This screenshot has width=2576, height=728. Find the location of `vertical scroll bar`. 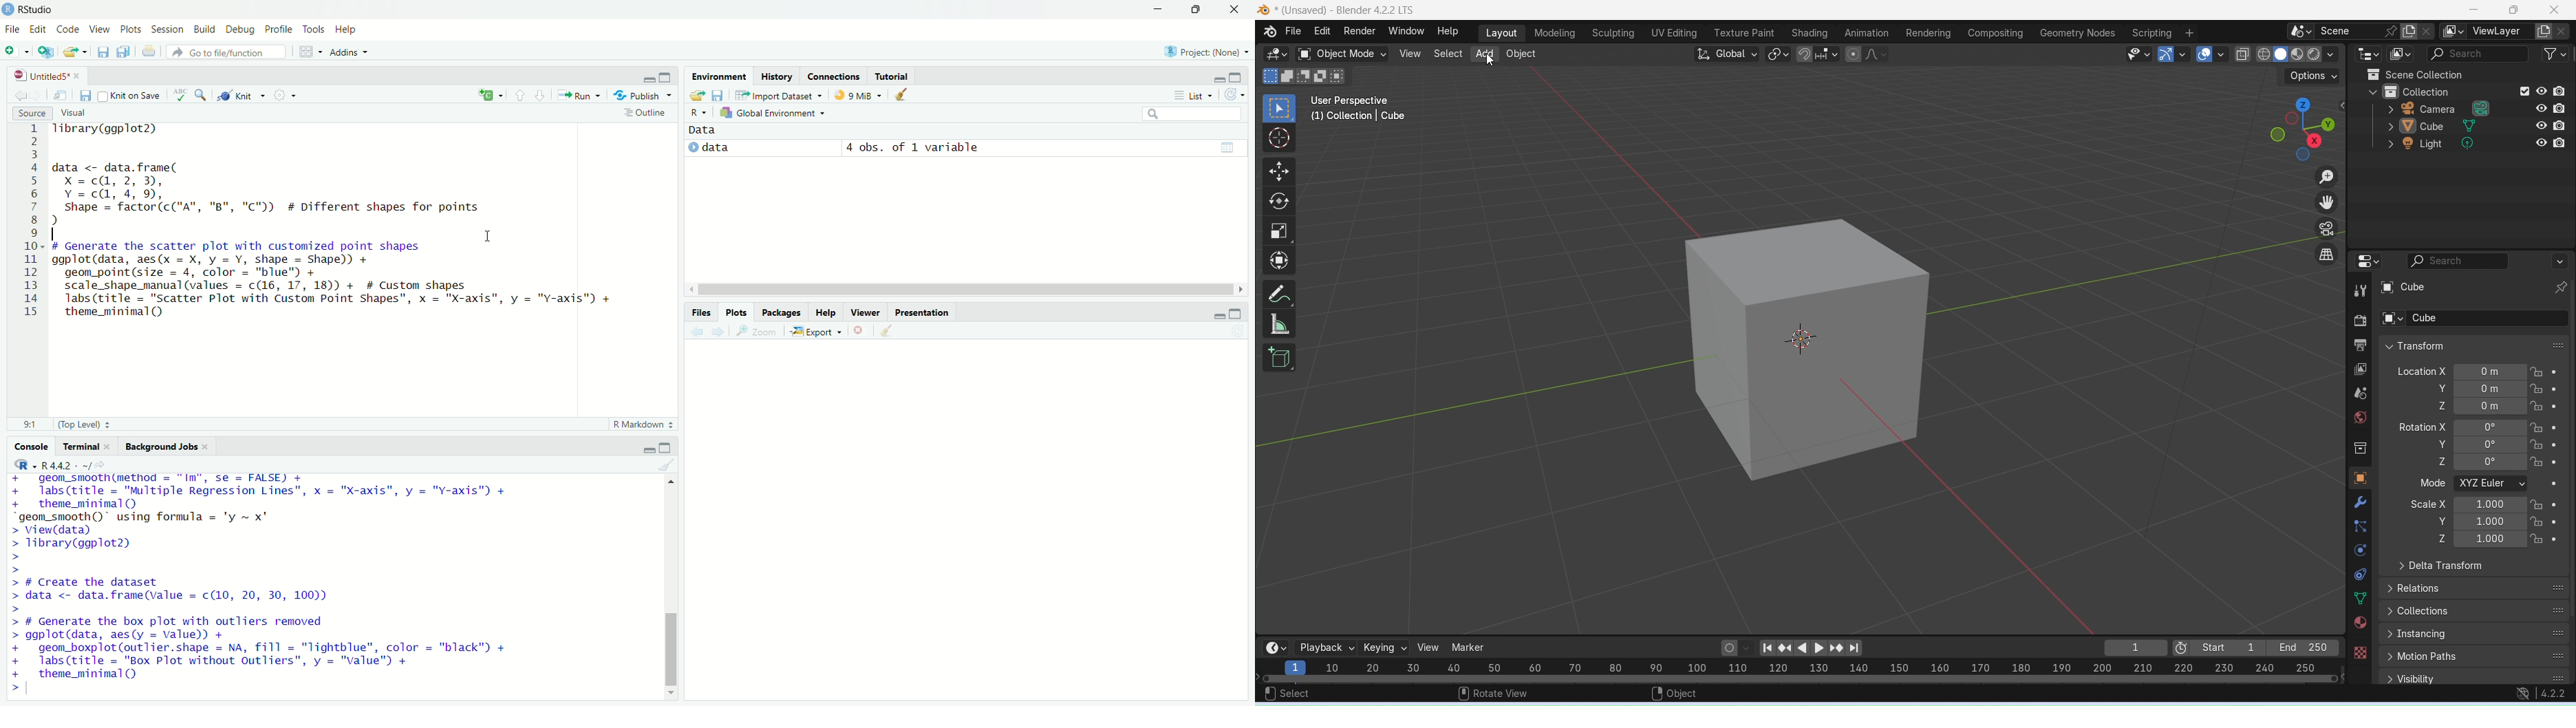

vertical scroll bar is located at coordinates (671, 588).